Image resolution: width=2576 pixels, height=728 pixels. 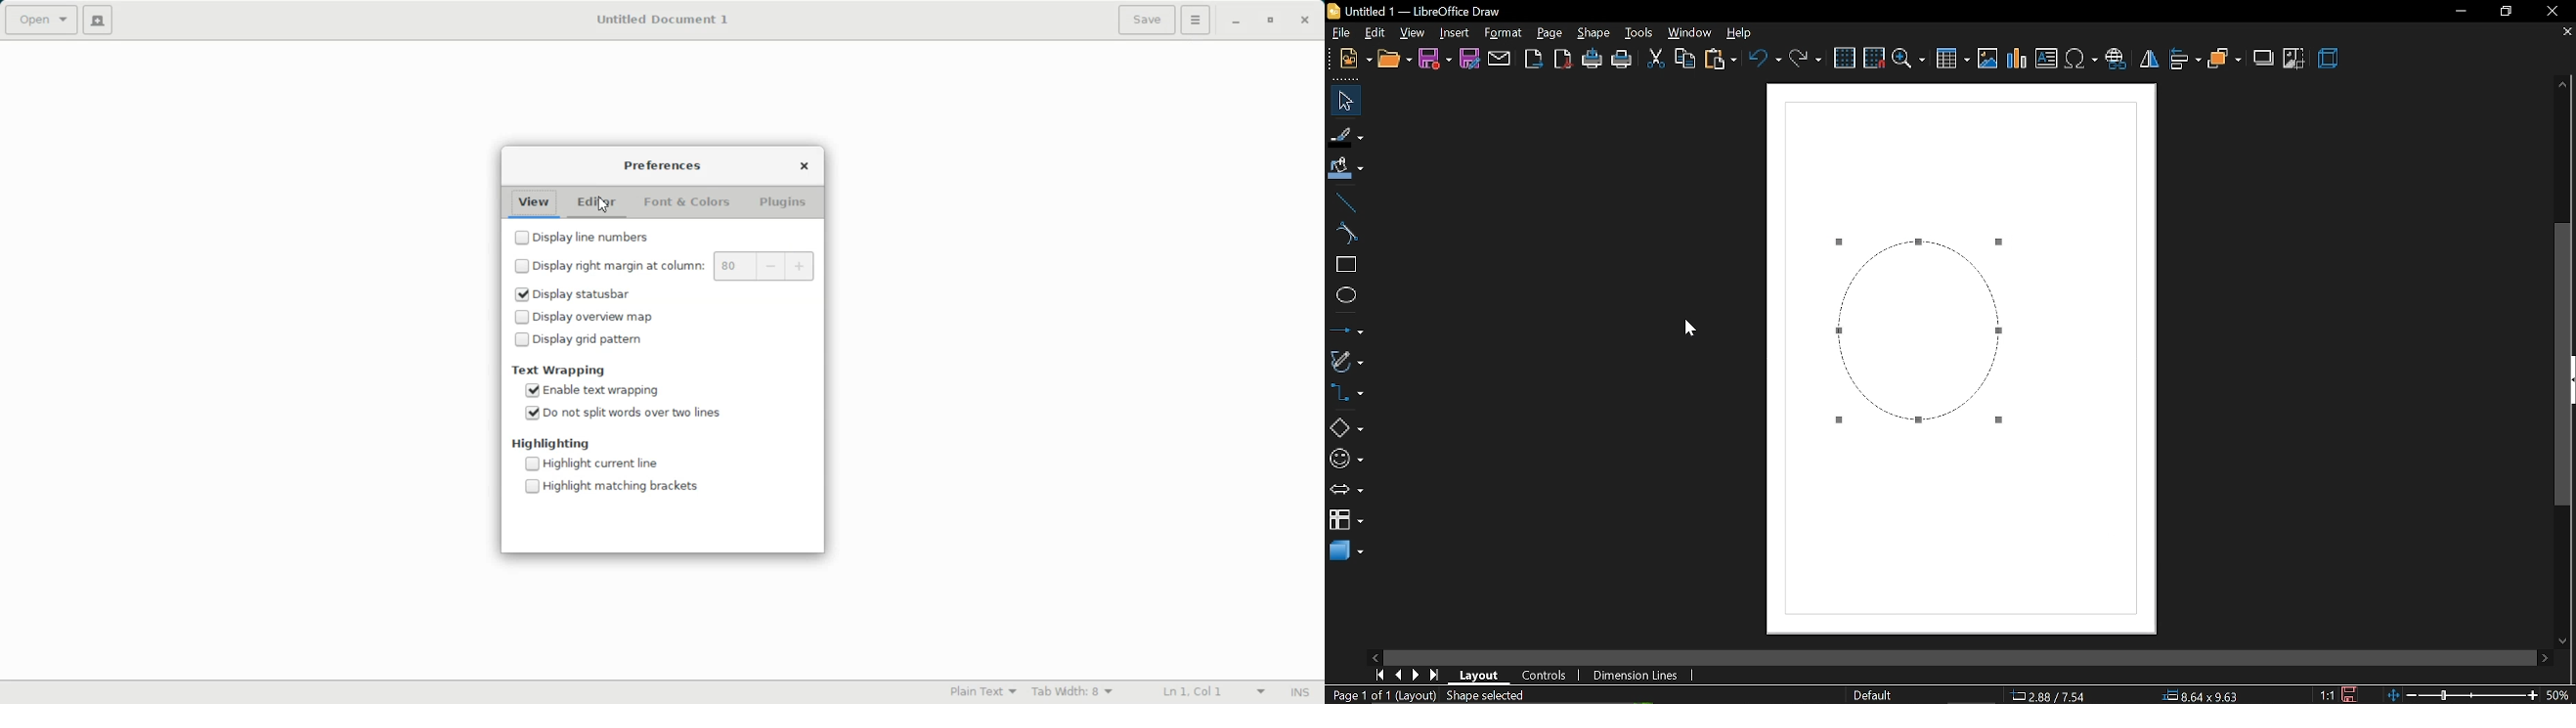 I want to click on 2.88/7.54, so click(x=2050, y=694).